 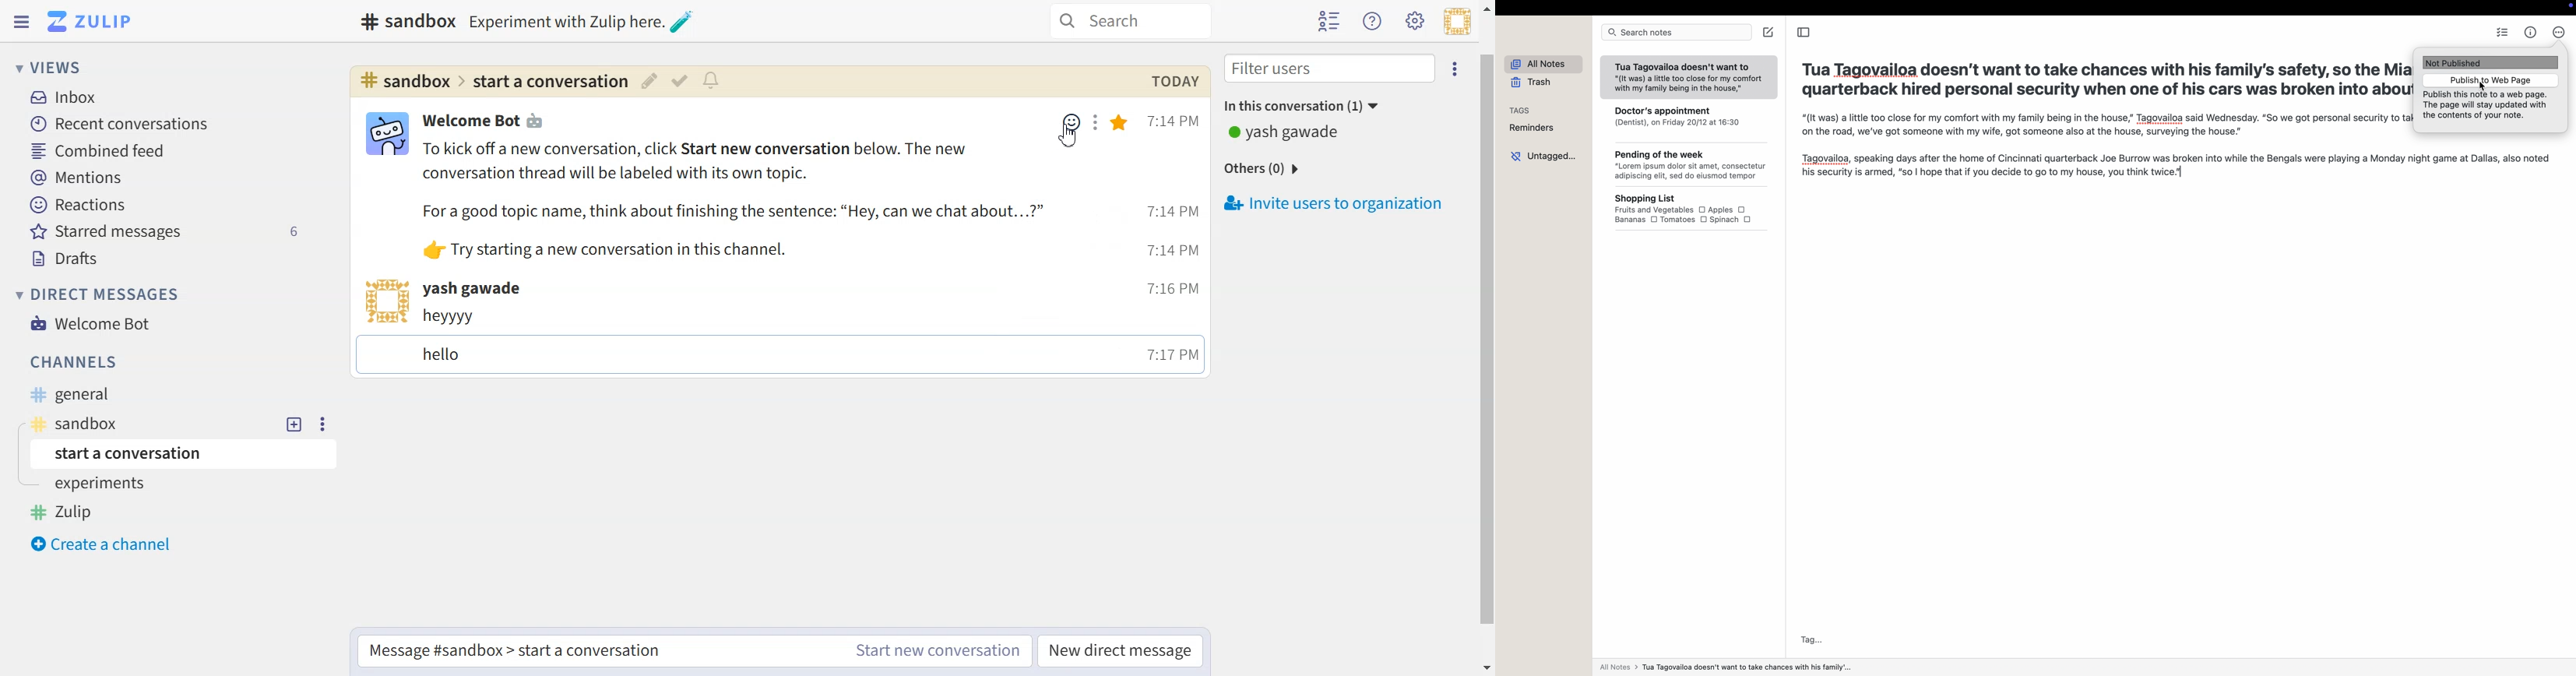 I want to click on Unstar this message, so click(x=1121, y=123).